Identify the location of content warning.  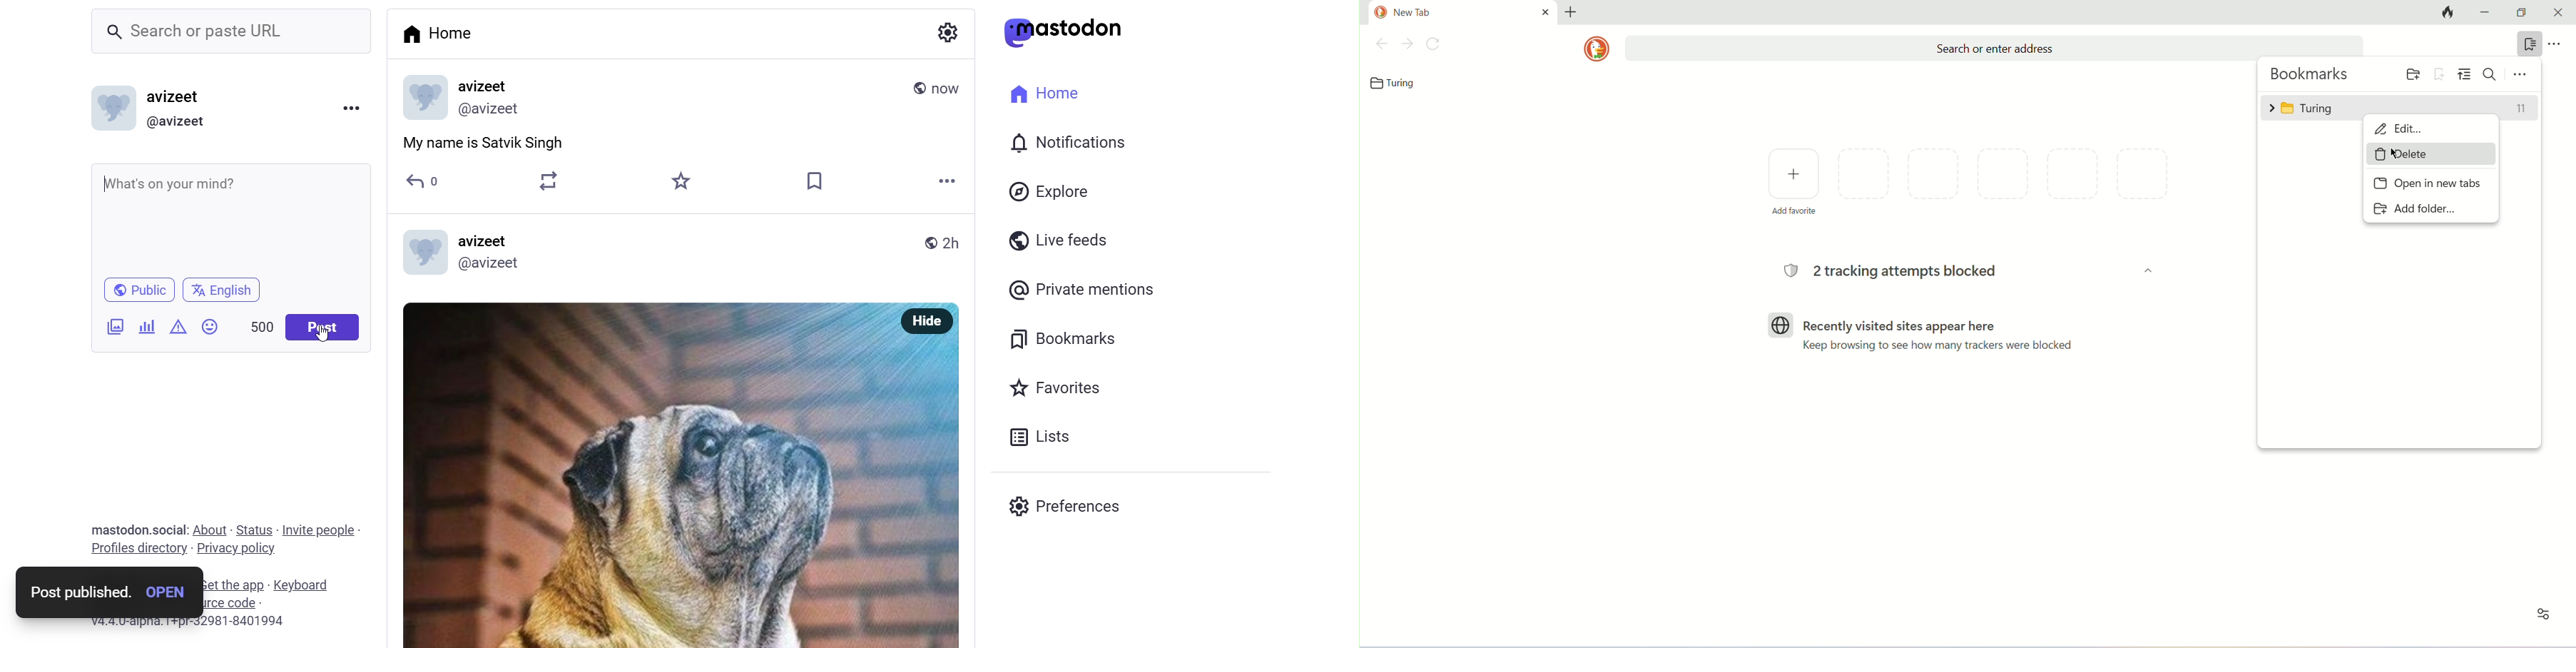
(178, 328).